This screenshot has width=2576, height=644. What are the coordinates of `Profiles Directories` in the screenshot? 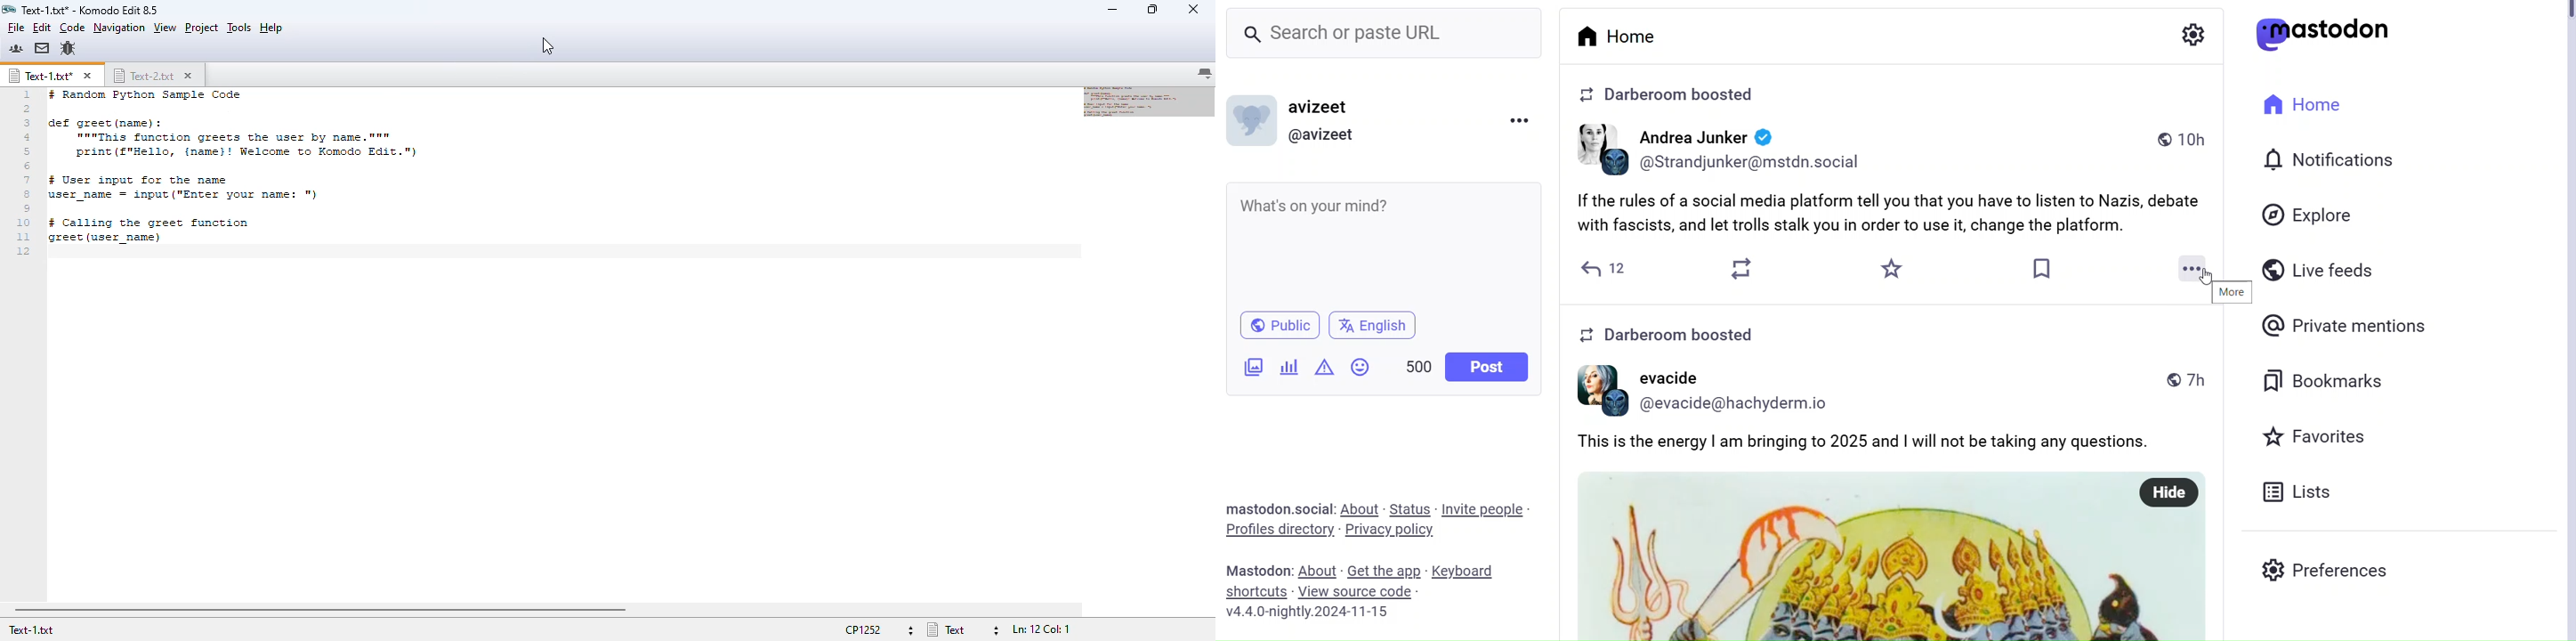 It's located at (1279, 532).